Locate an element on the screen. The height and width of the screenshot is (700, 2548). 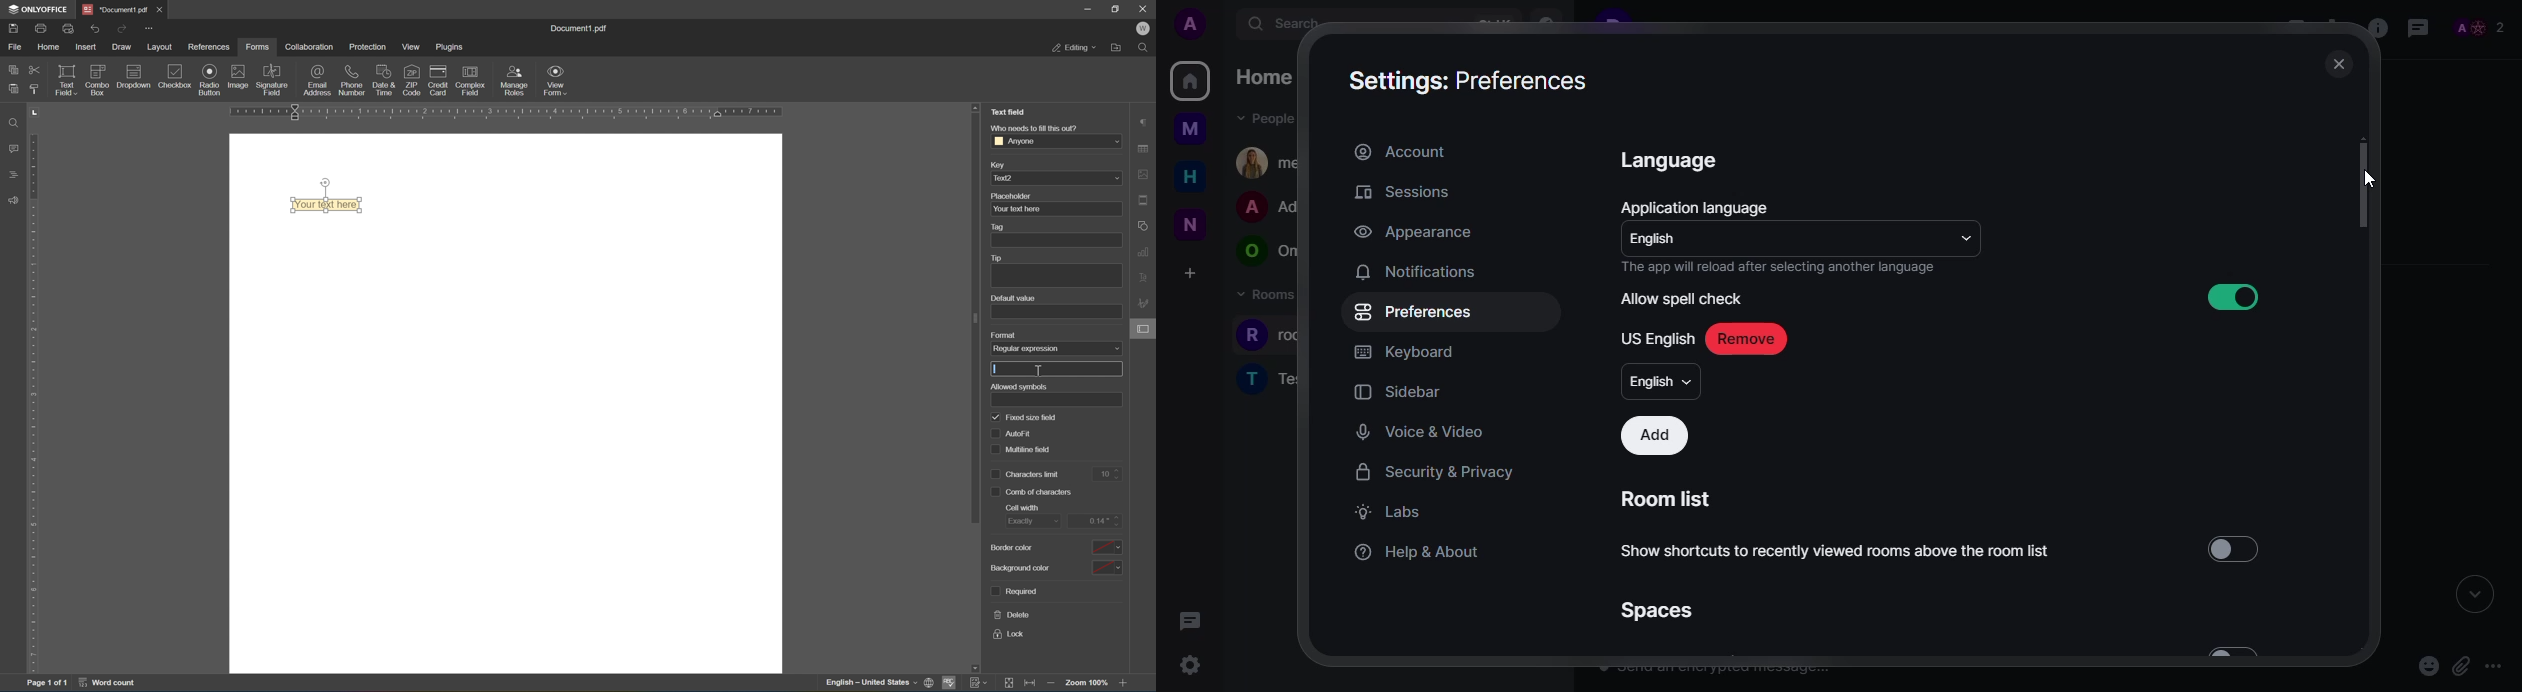
protection is located at coordinates (369, 47).